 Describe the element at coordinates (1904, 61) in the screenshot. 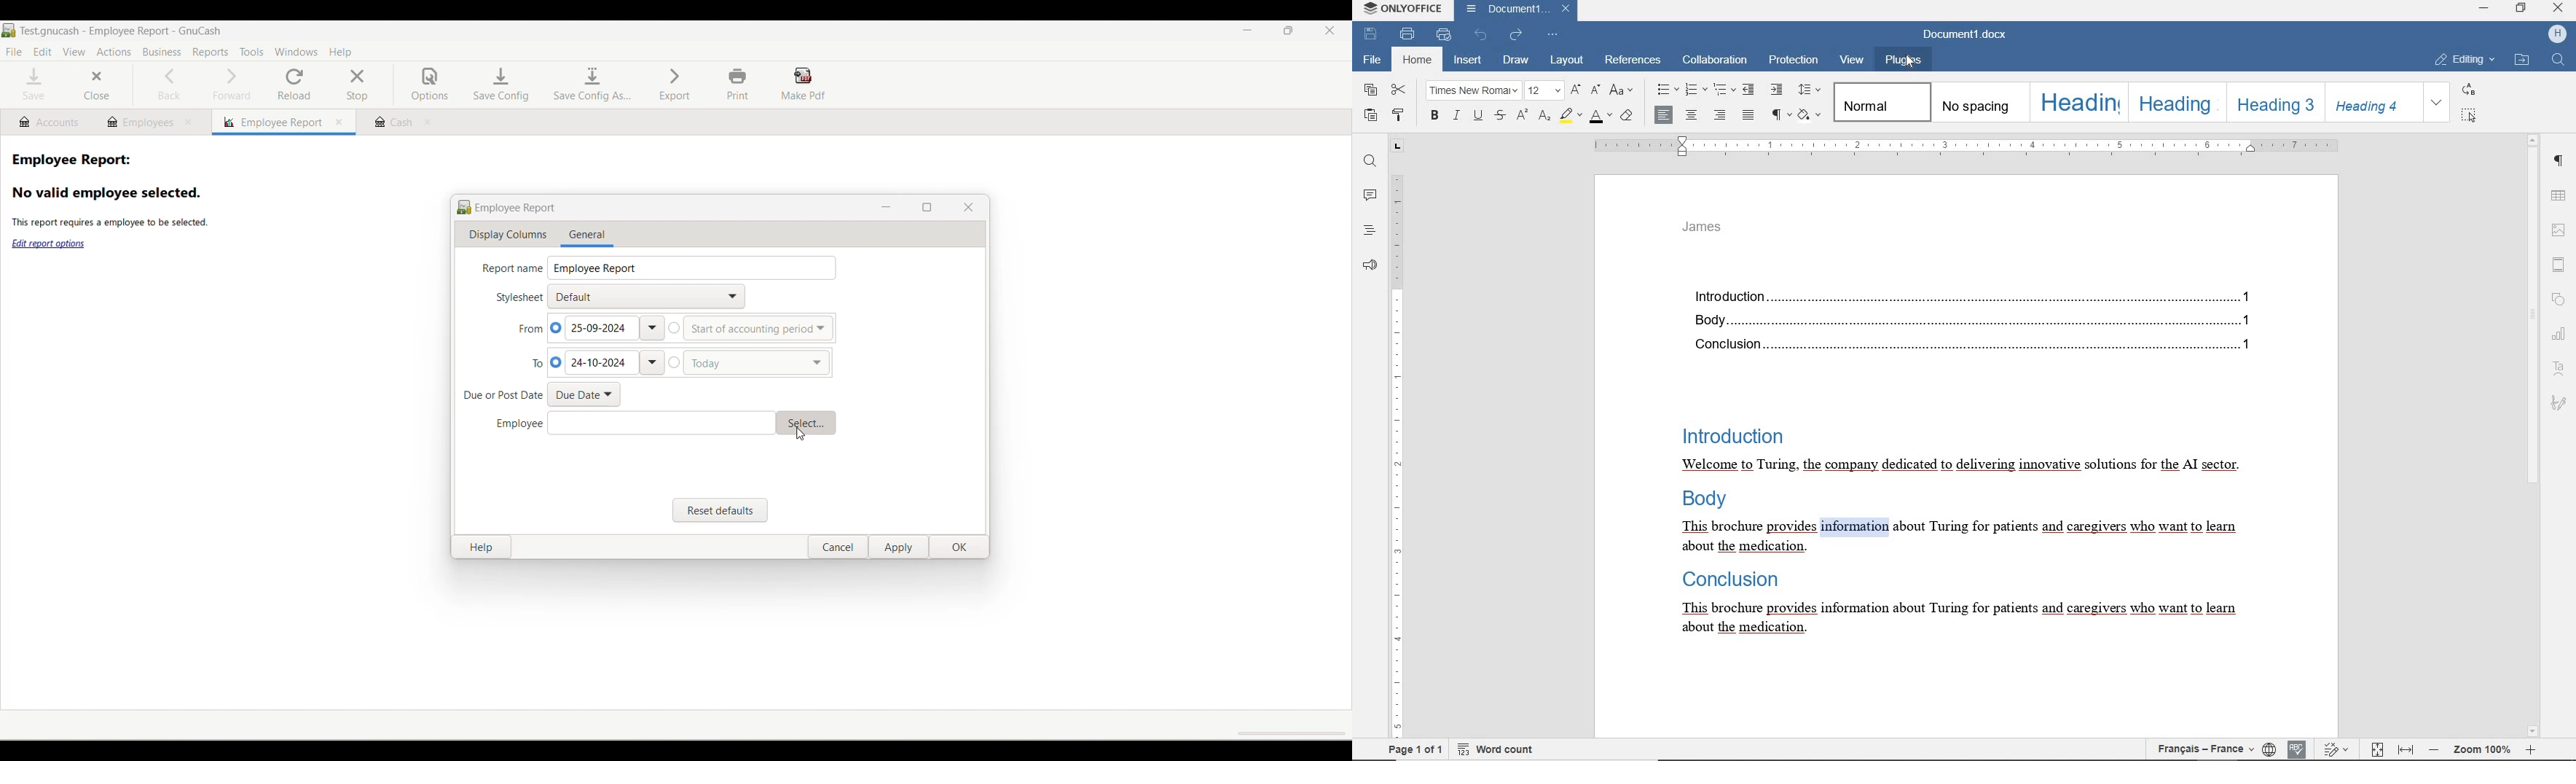

I see `PLUGINS` at that location.